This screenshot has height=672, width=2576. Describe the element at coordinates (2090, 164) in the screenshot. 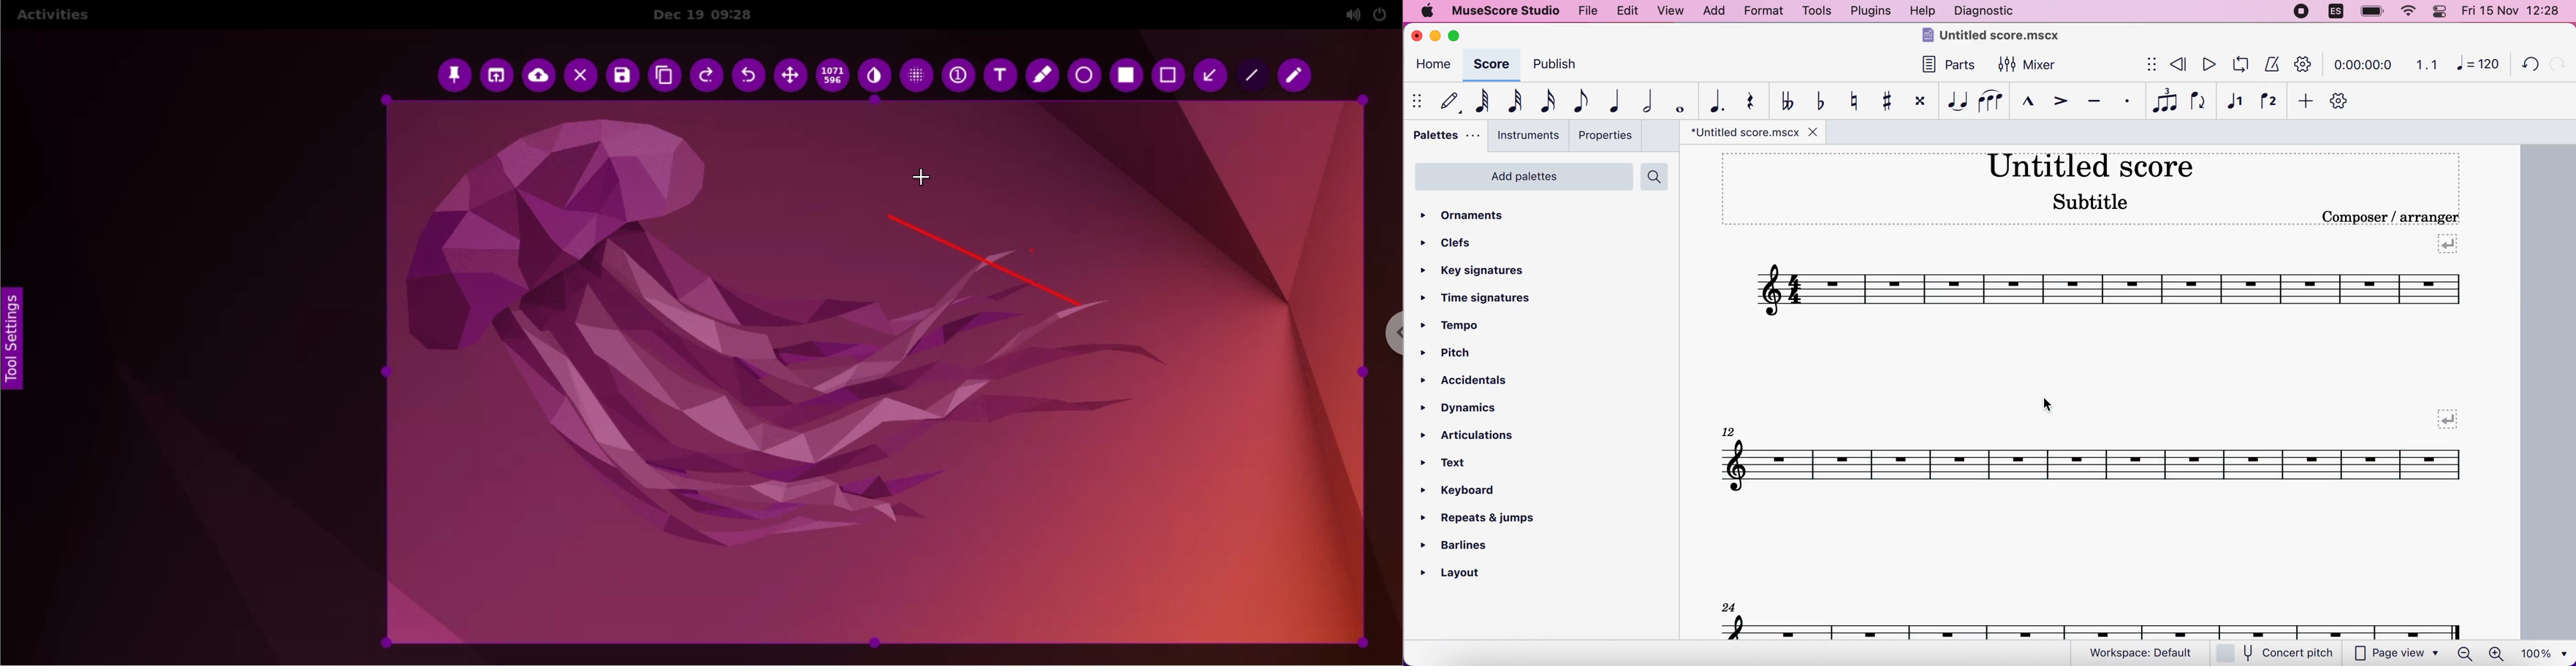

I see `title` at that location.